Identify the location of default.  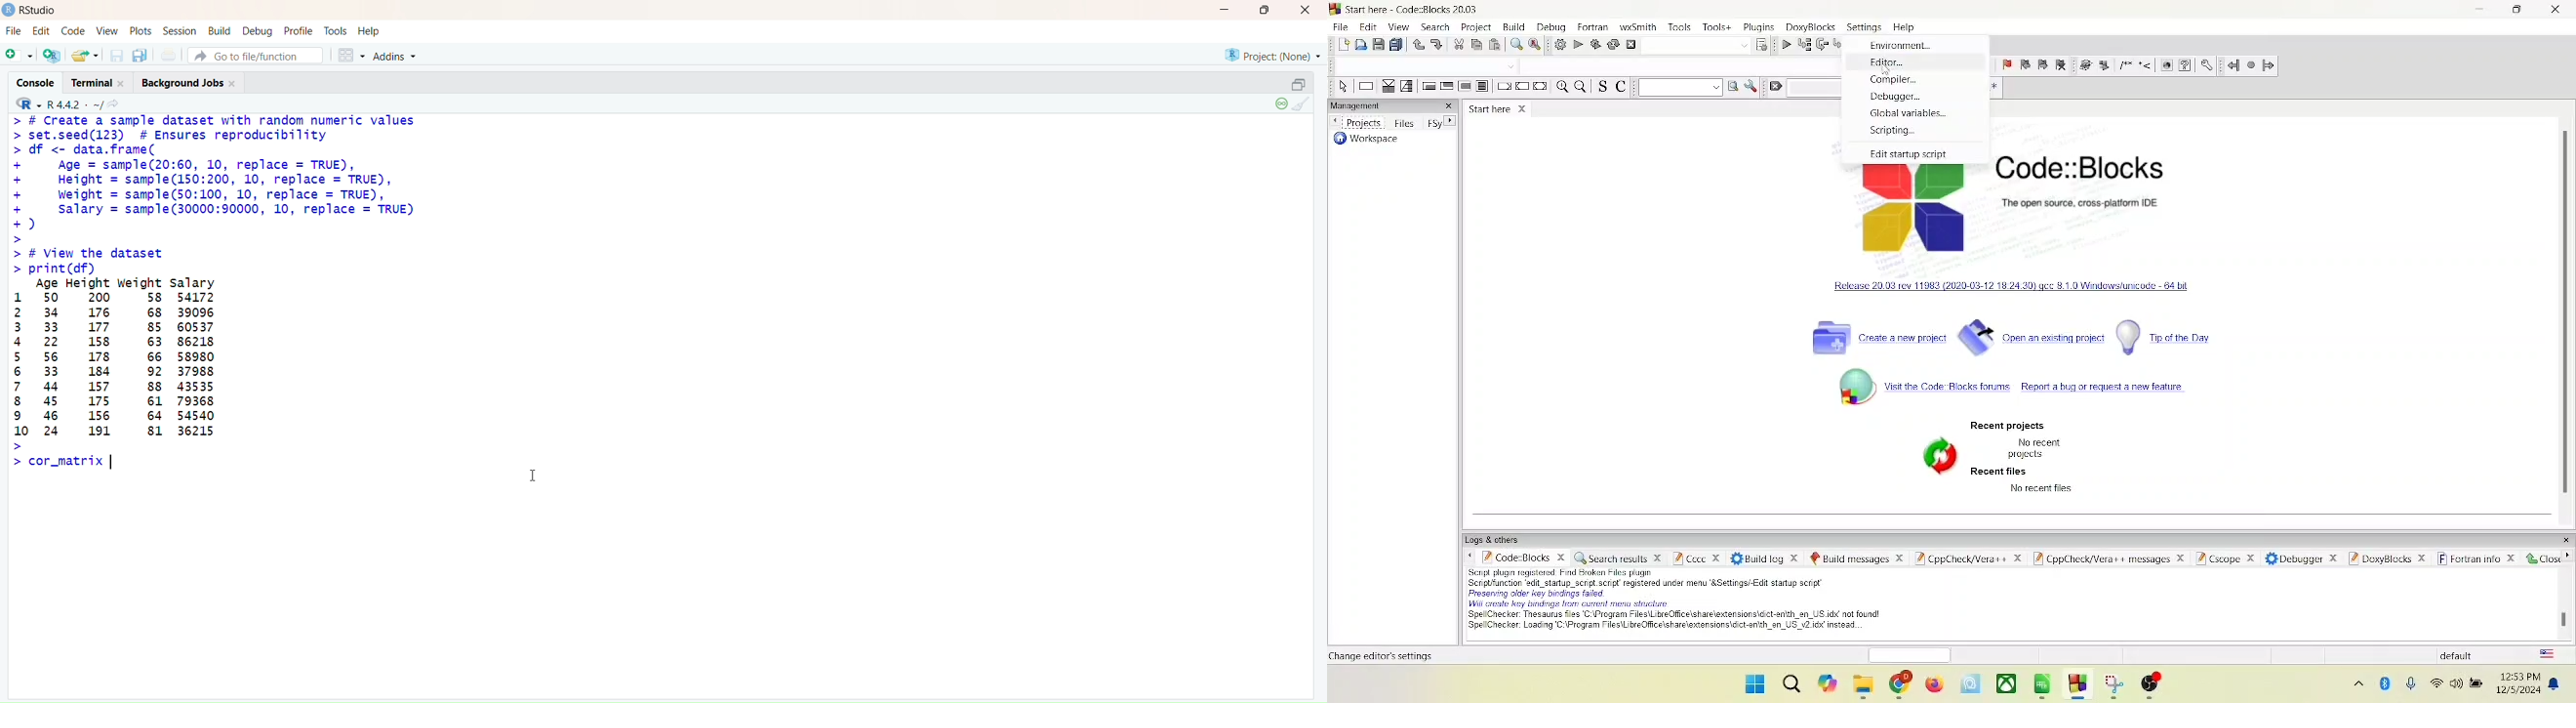
(2468, 654).